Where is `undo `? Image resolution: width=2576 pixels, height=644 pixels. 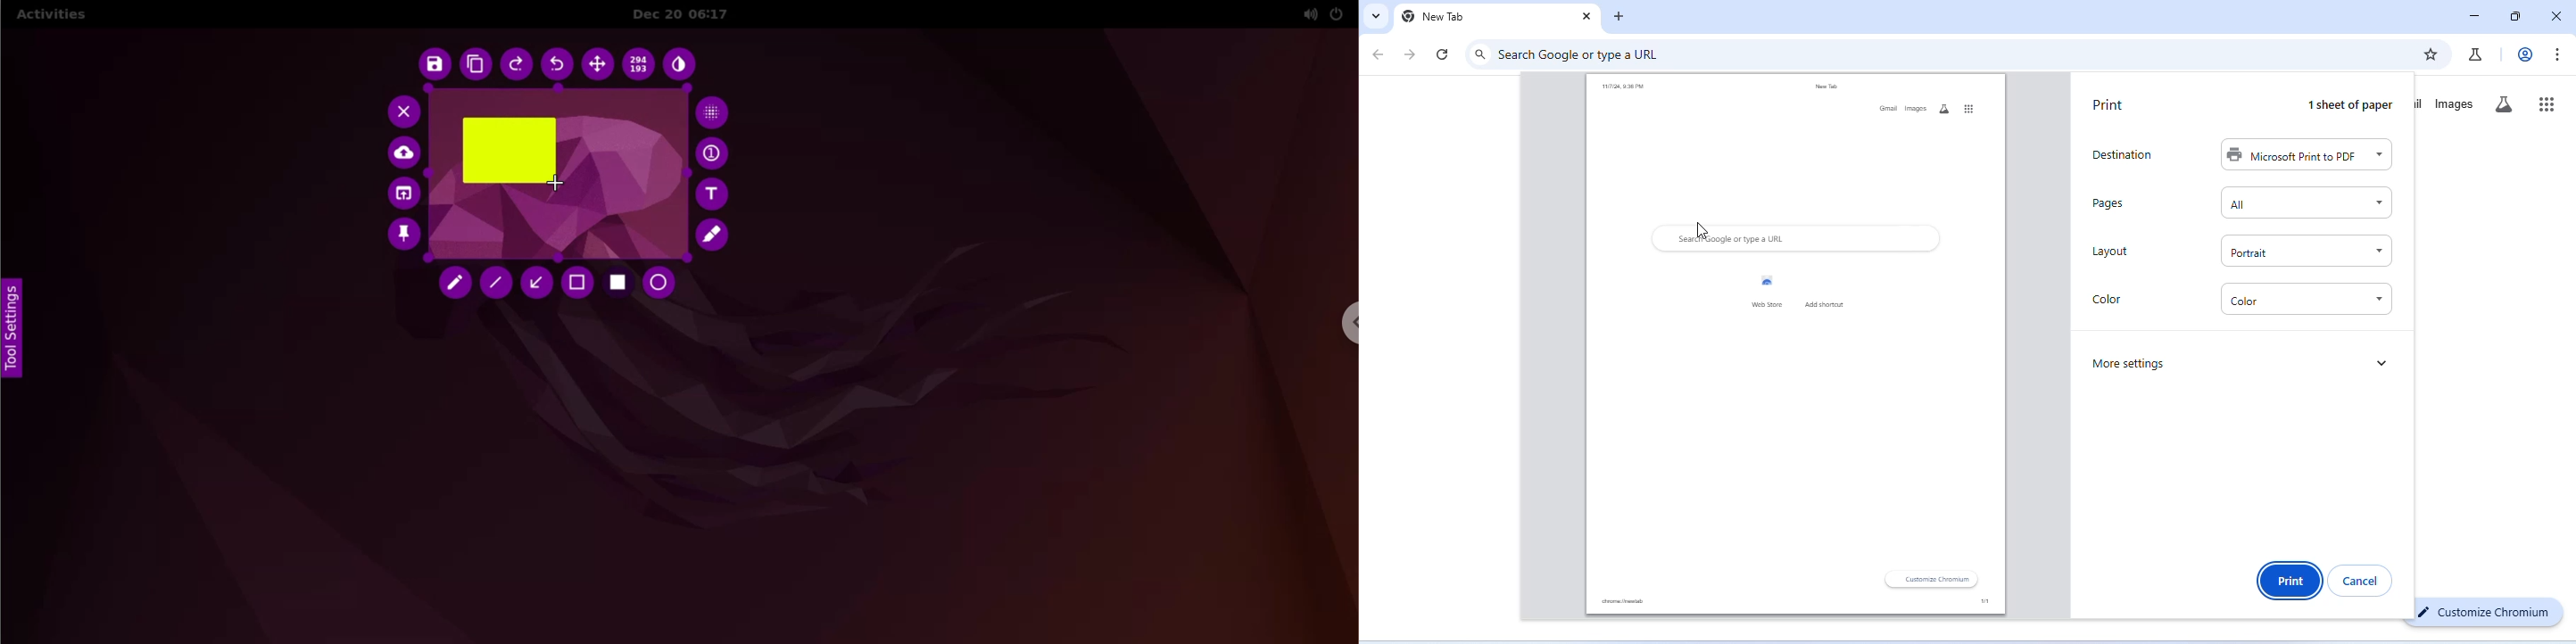 undo  is located at coordinates (559, 65).